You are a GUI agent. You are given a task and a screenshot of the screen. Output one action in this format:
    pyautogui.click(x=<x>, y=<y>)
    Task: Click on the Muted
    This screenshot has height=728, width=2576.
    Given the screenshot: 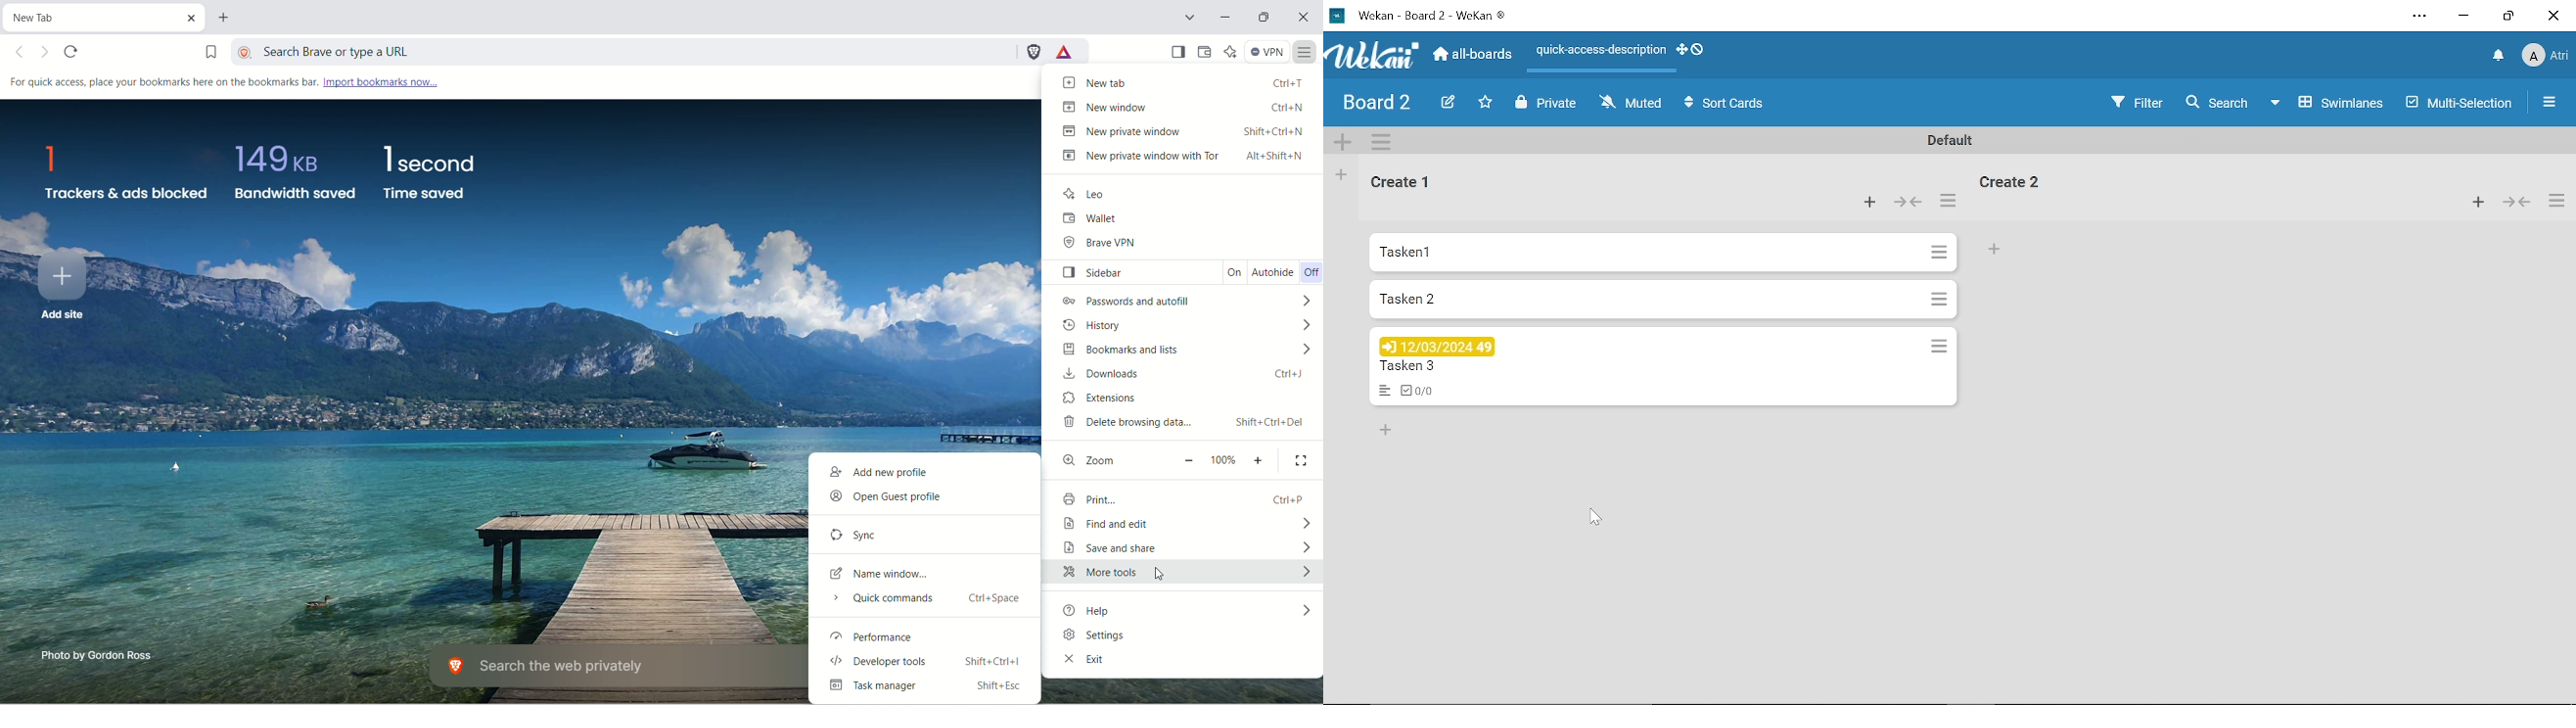 What is the action you would take?
    pyautogui.click(x=1636, y=103)
    